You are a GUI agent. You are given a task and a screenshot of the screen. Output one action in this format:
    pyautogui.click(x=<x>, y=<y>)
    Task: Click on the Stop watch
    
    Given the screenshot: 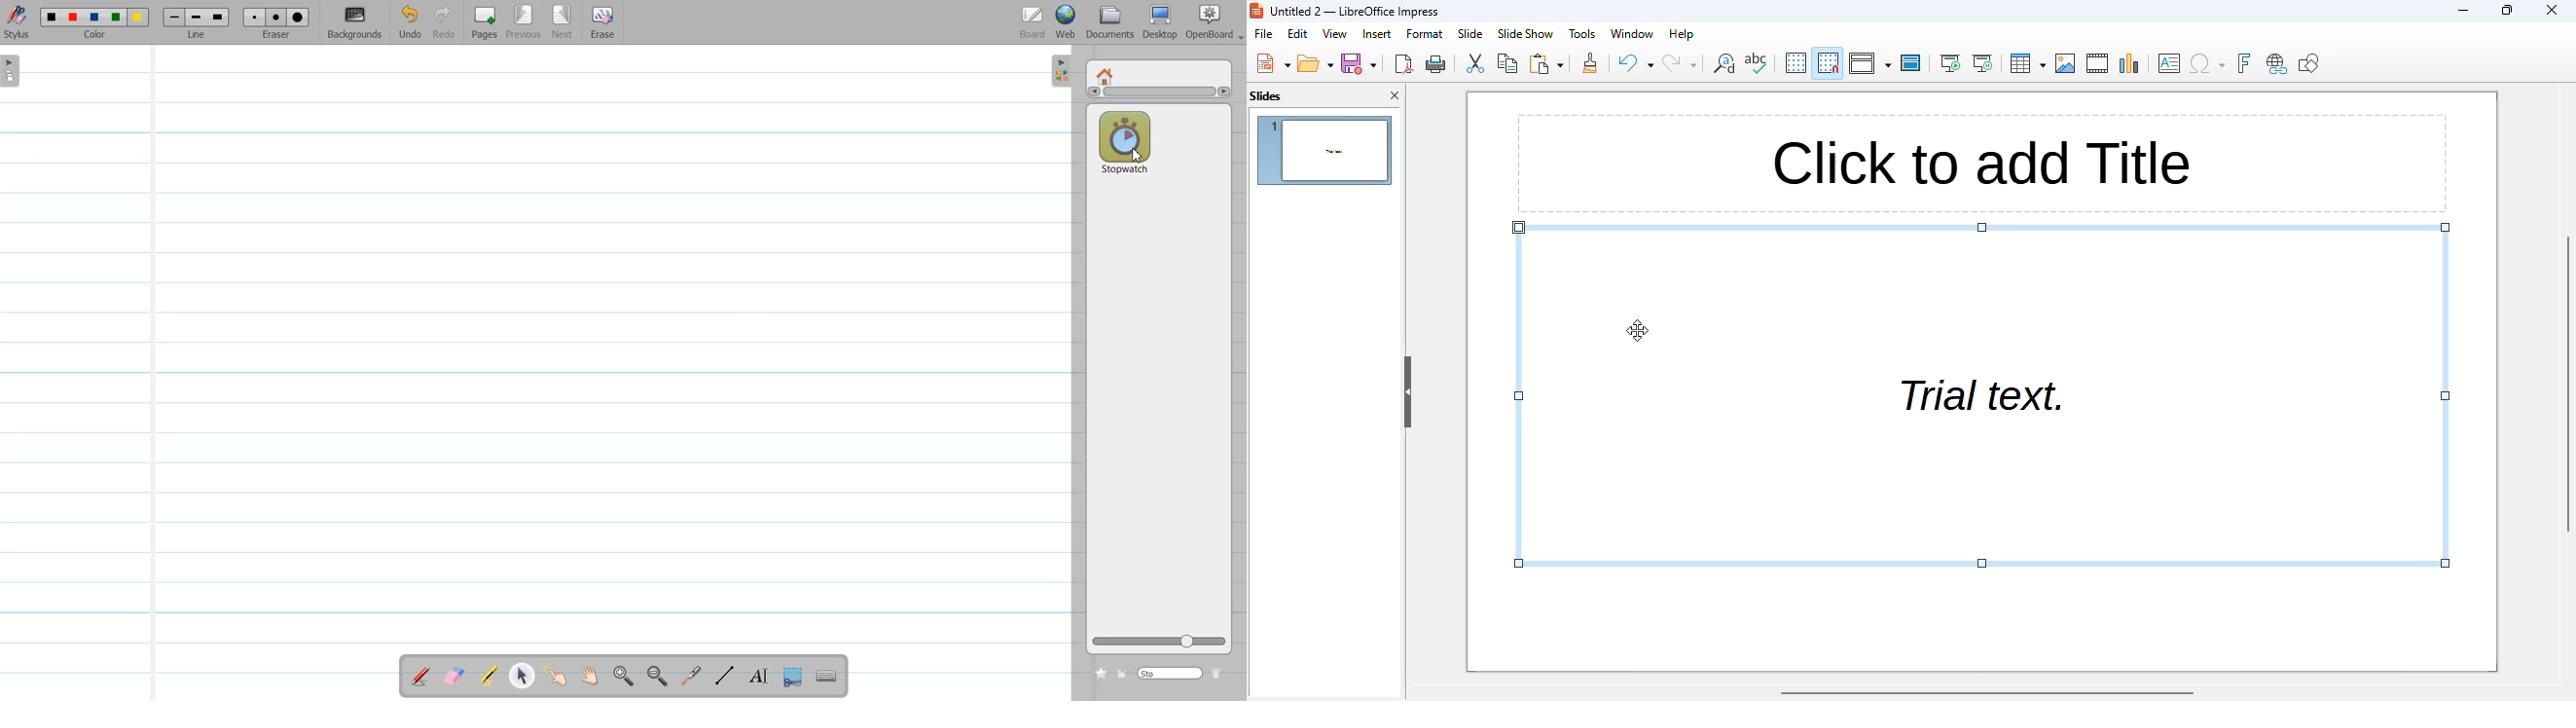 What is the action you would take?
    pyautogui.click(x=1124, y=141)
    